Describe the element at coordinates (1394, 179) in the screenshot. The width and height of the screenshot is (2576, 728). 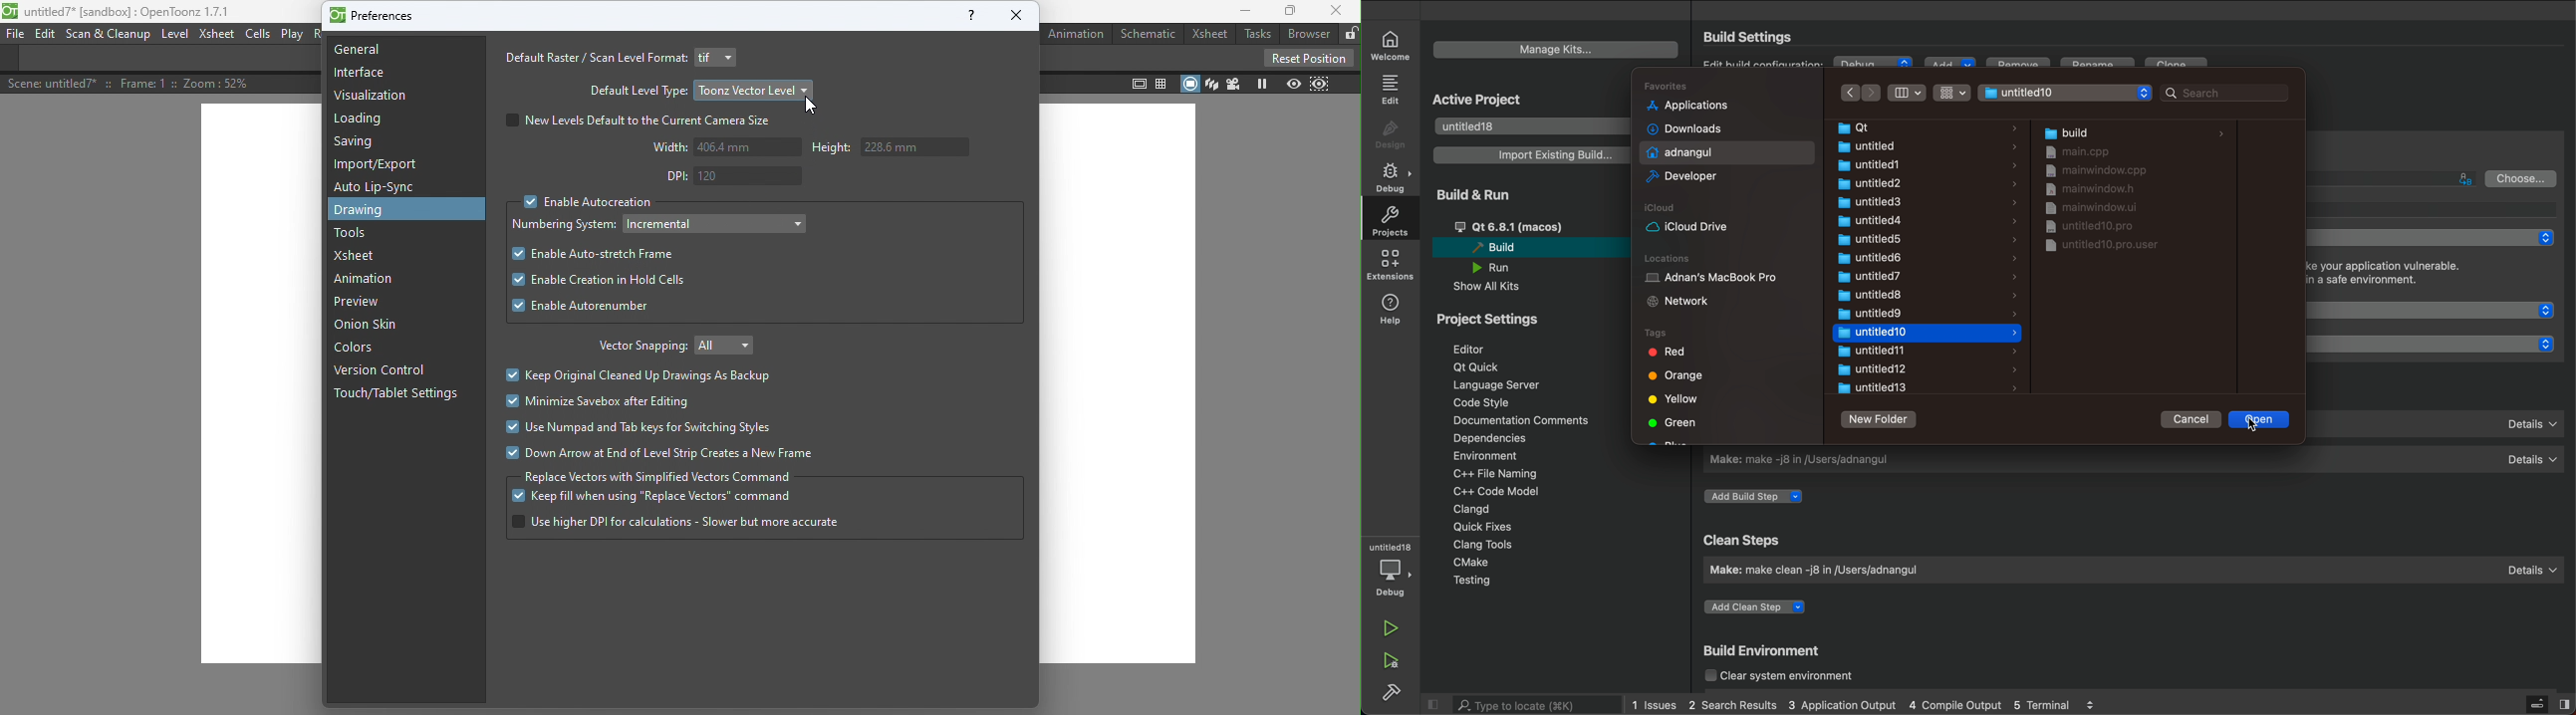
I see `debug` at that location.